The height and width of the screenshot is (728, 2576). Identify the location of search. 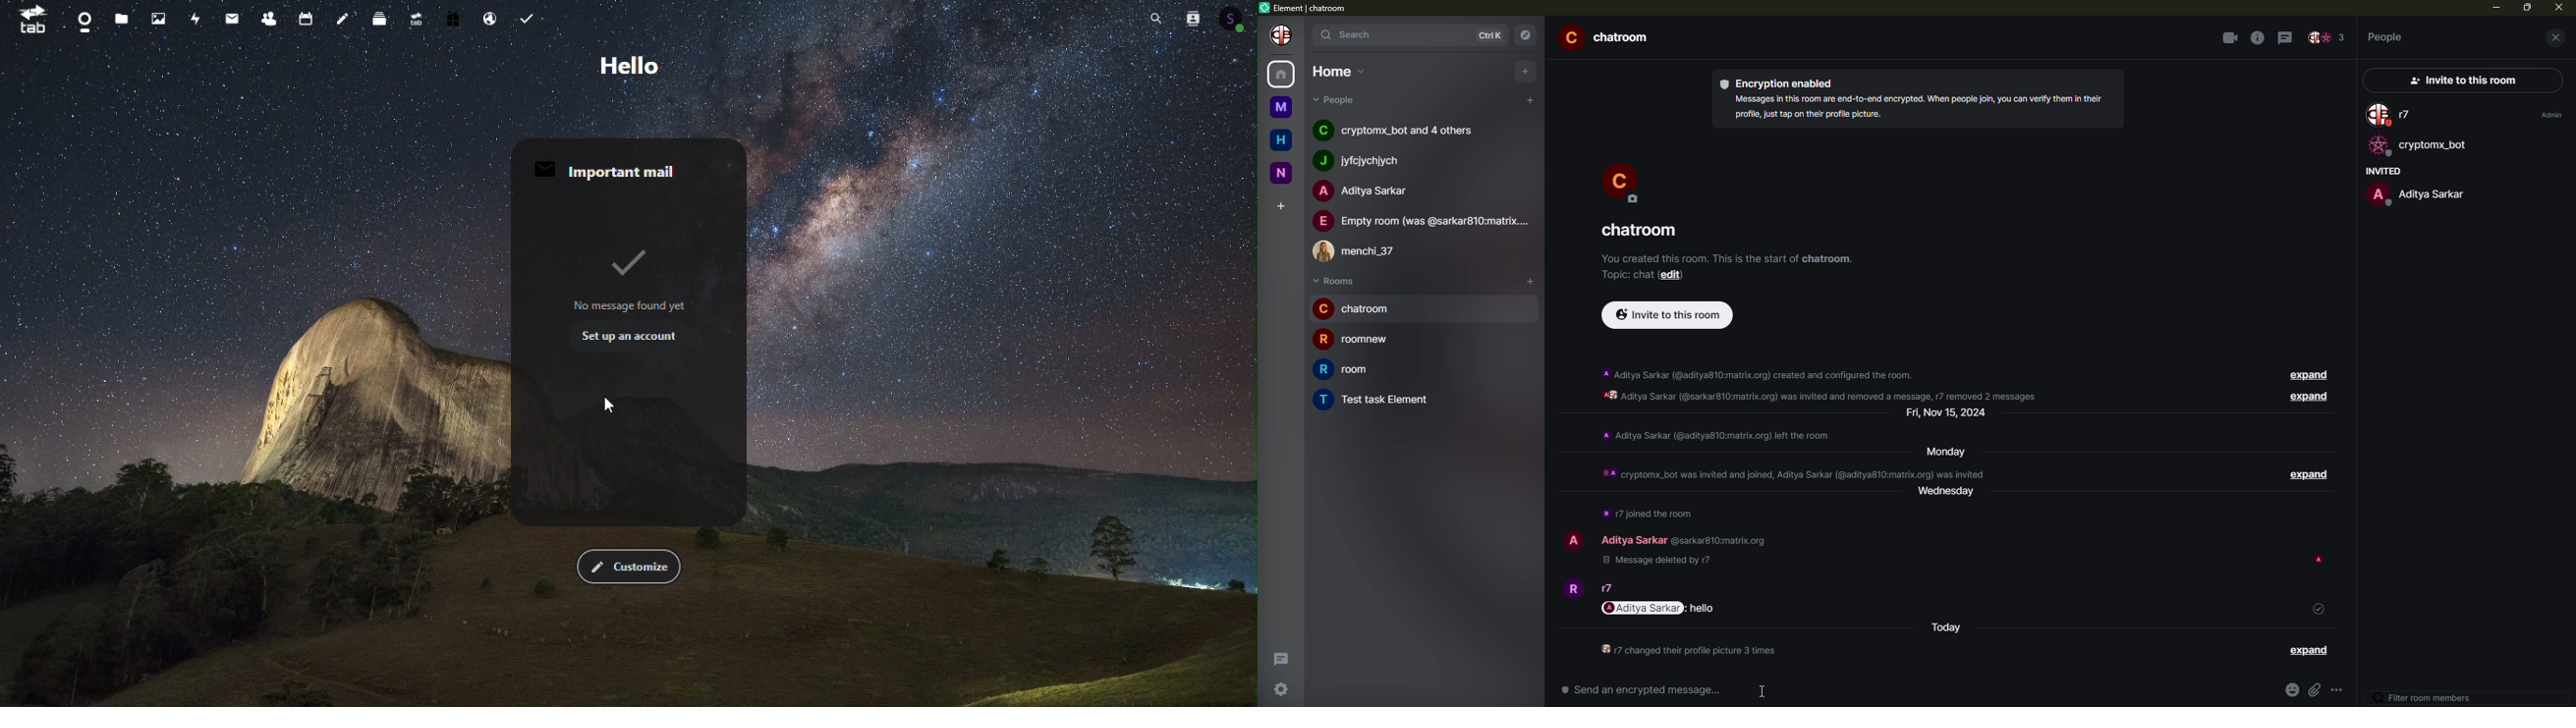
(1353, 34).